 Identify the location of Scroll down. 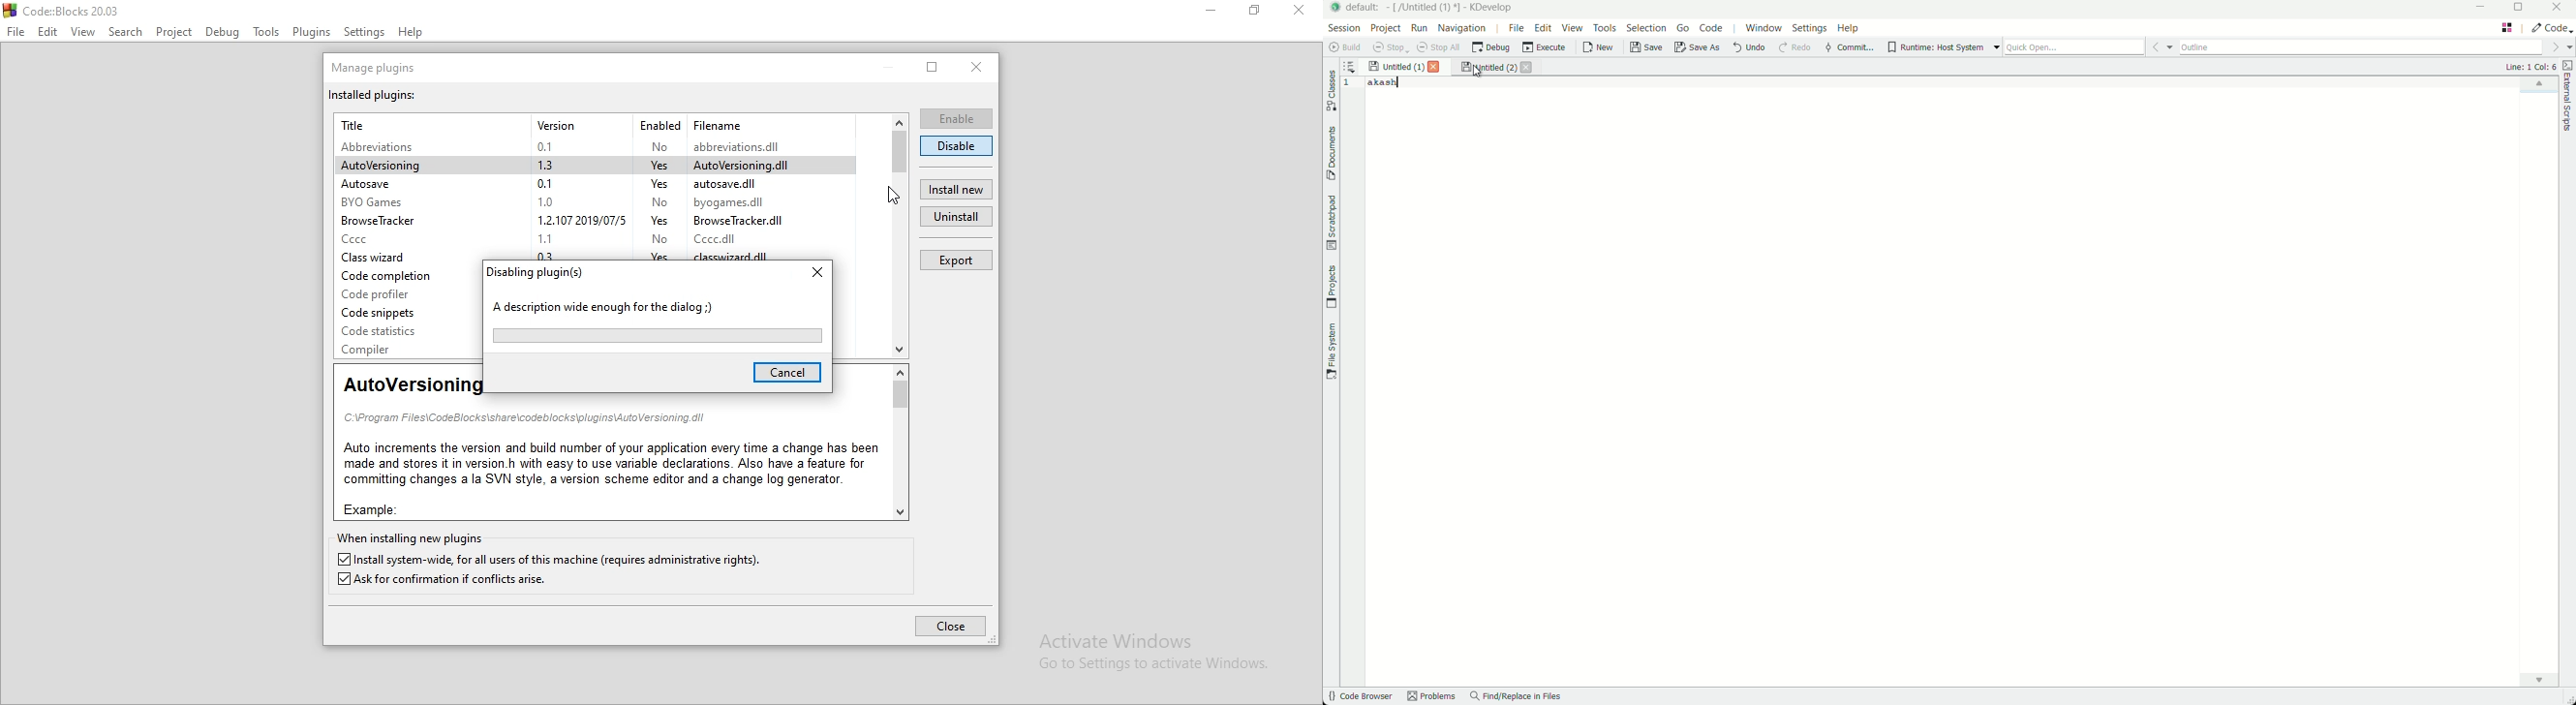
(899, 513).